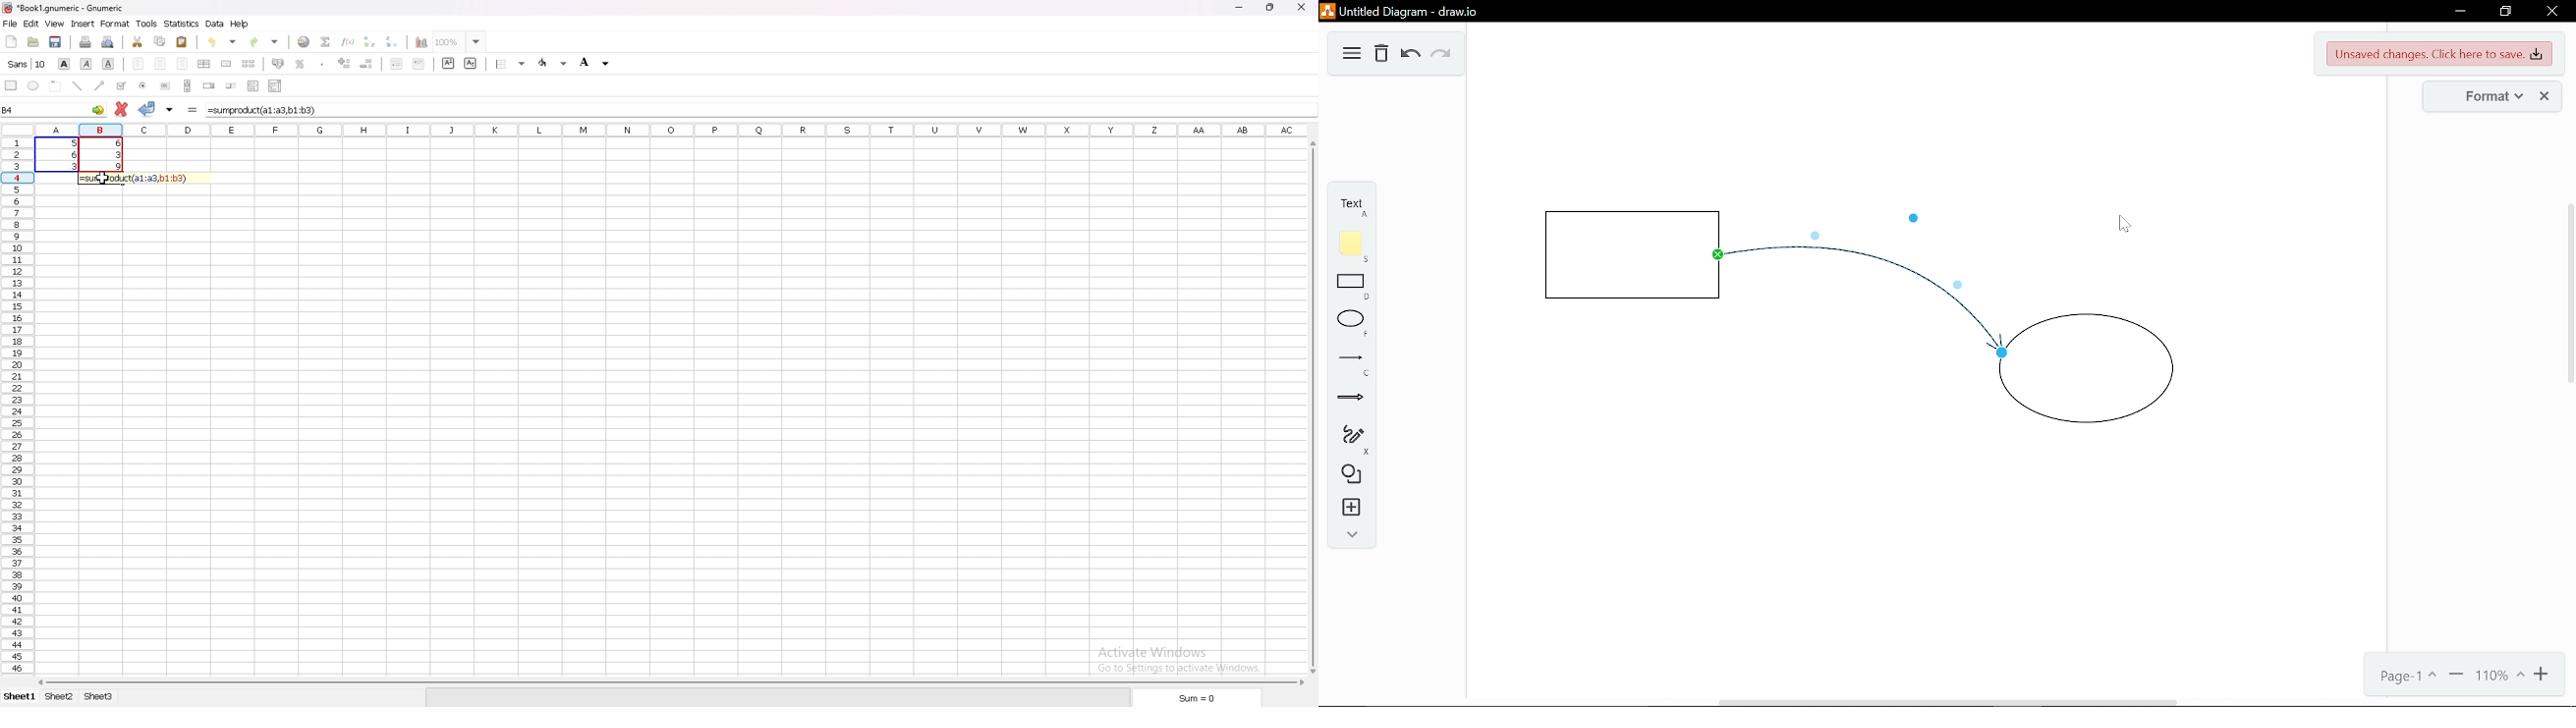 The height and width of the screenshot is (728, 2576). I want to click on Untitled Diagram - draw.io, so click(1399, 10).